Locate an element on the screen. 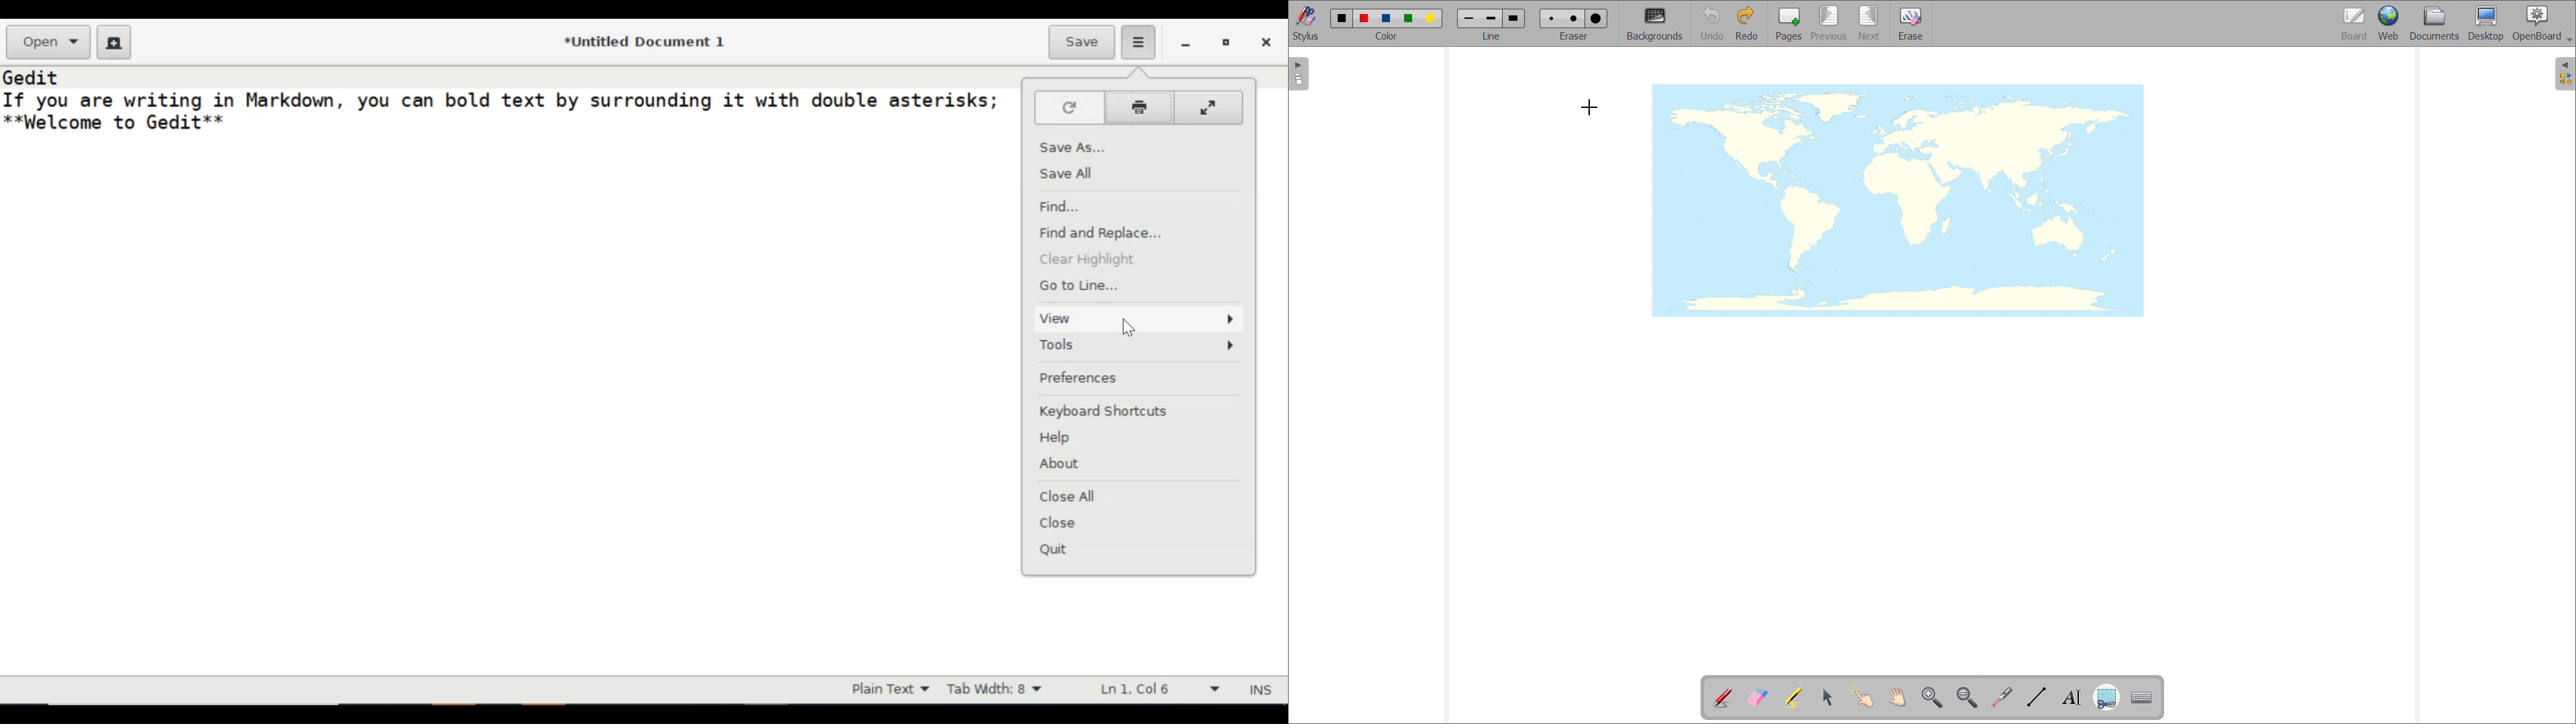 This screenshot has width=2576, height=728. Tab Width is located at coordinates (1005, 689).